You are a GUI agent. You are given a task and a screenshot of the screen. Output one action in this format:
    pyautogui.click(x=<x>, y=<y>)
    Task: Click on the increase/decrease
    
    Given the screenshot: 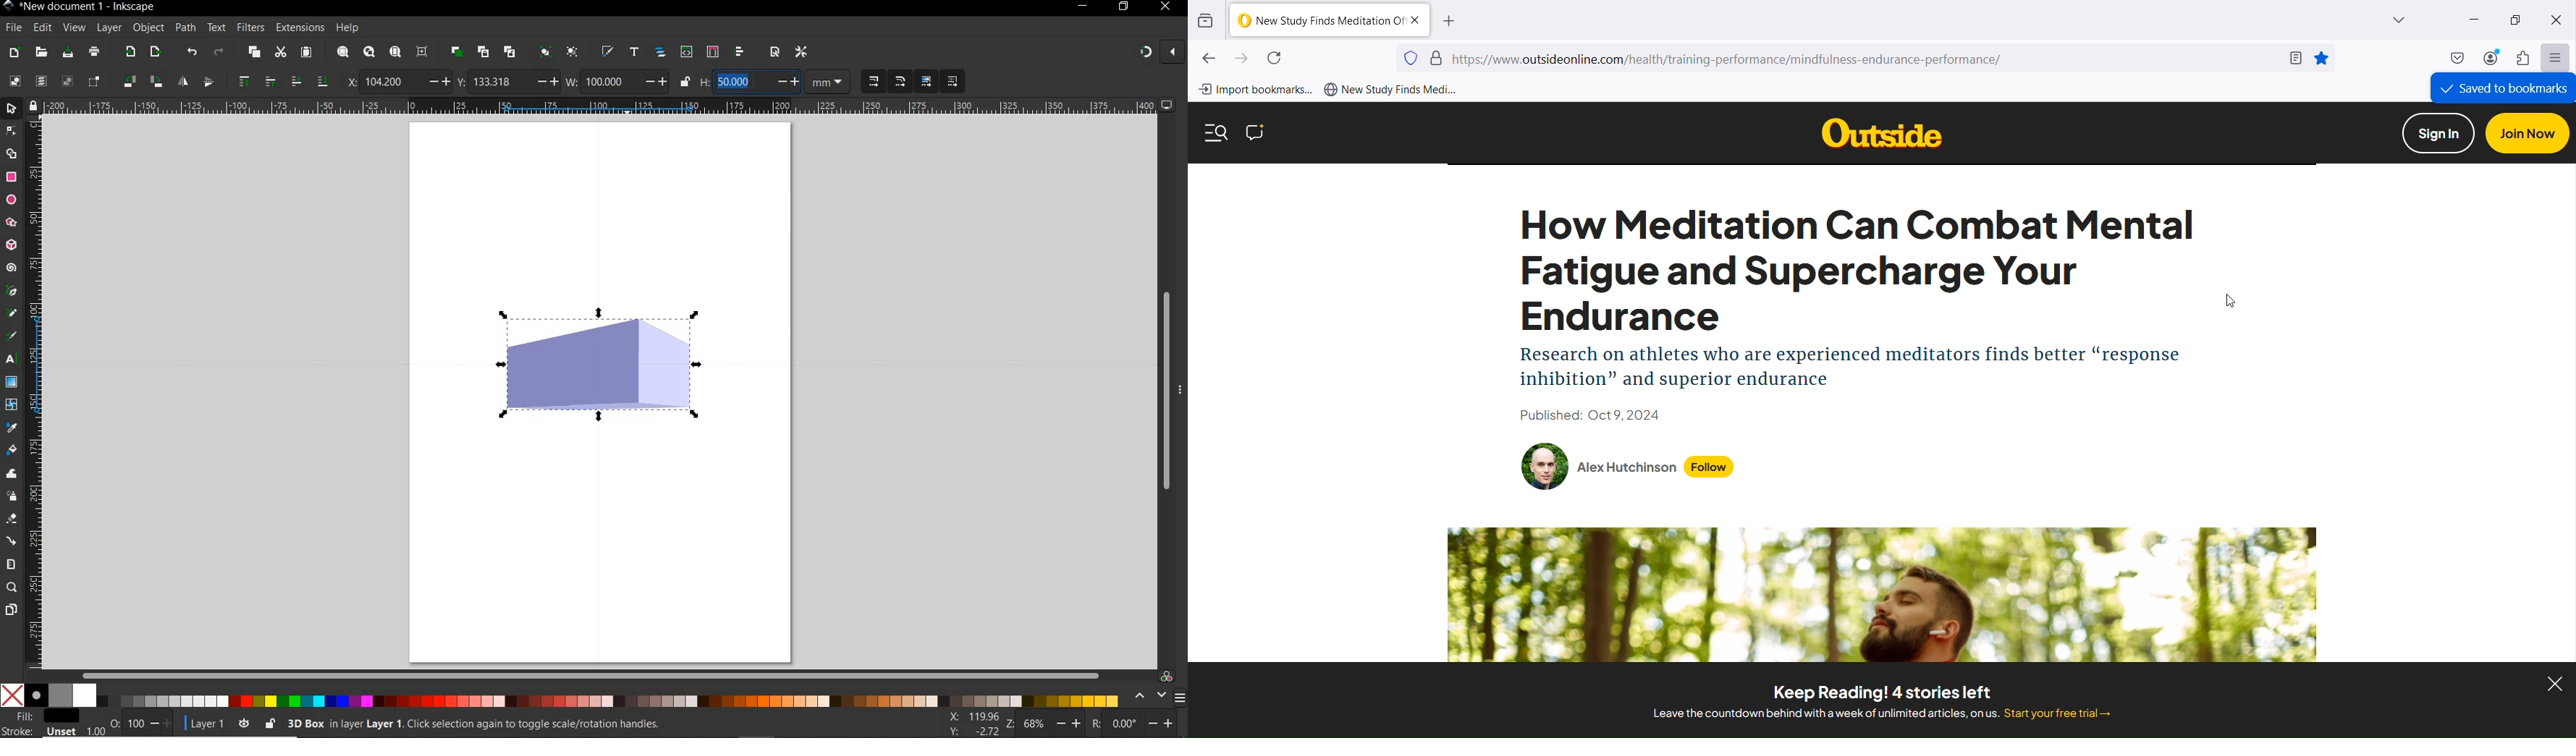 What is the action you would take?
    pyautogui.click(x=1162, y=724)
    